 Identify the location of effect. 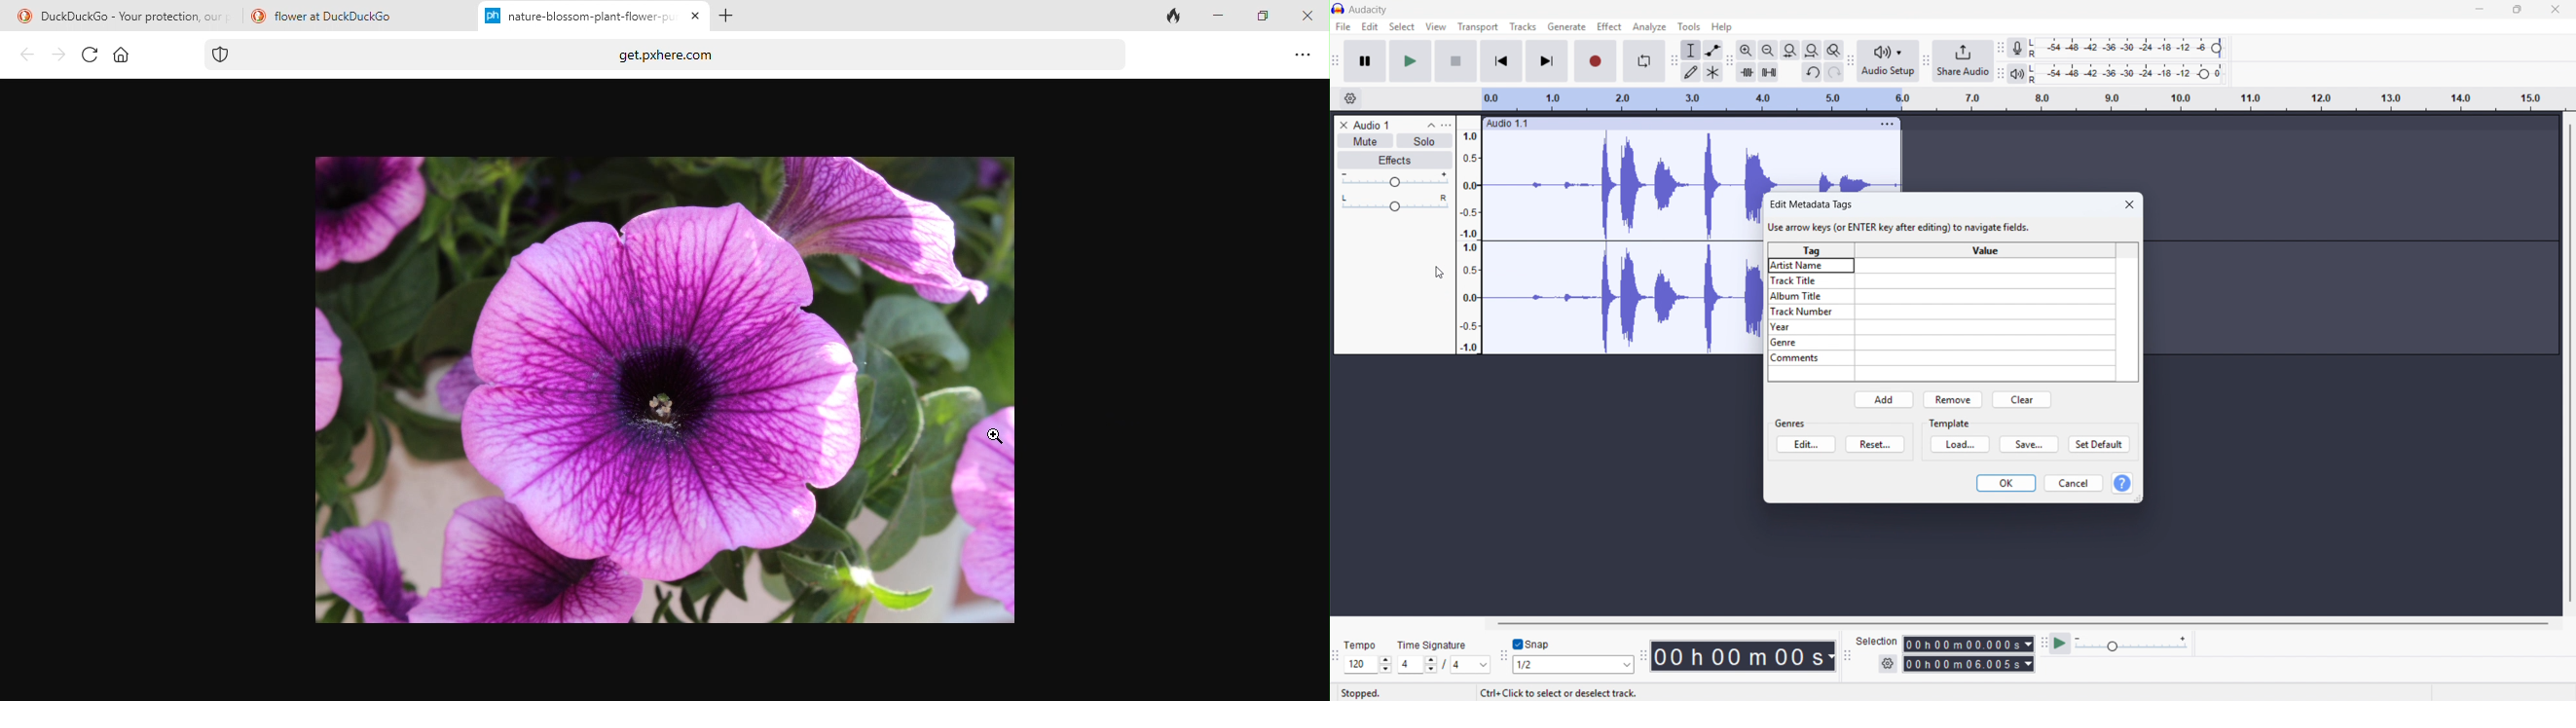
(1610, 27).